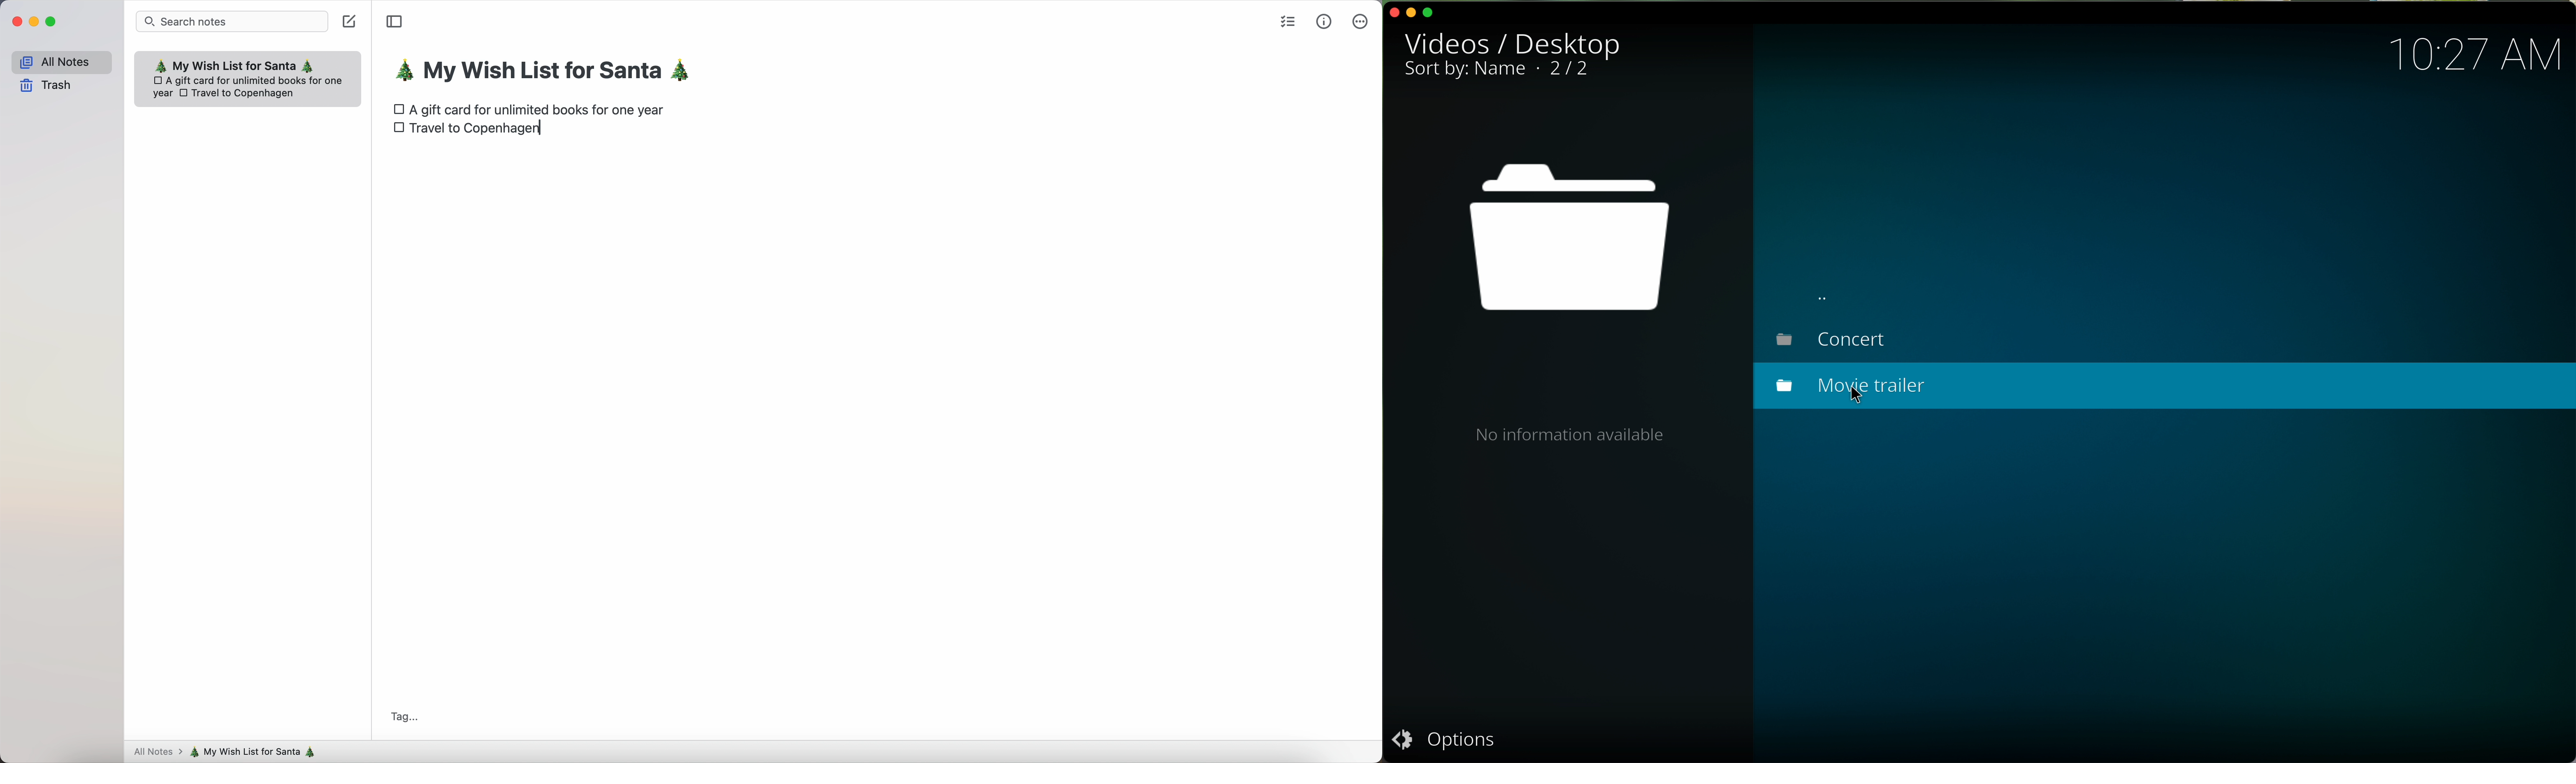  I want to click on my wish list for Santa, so click(258, 751).